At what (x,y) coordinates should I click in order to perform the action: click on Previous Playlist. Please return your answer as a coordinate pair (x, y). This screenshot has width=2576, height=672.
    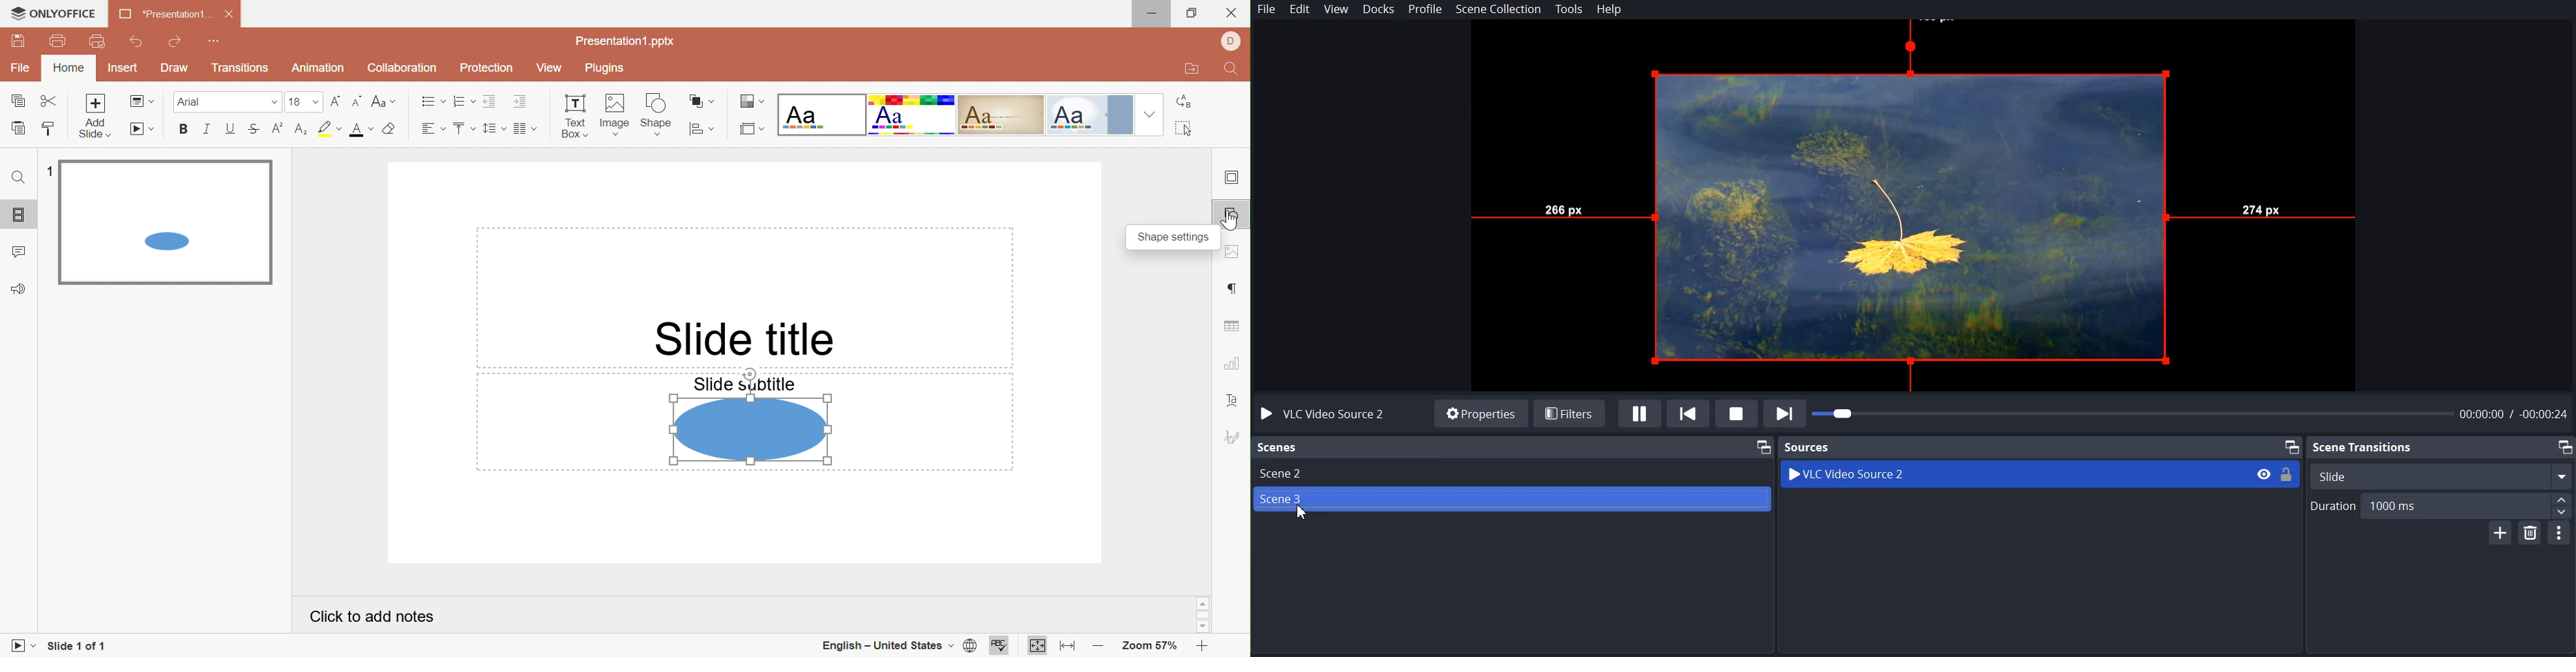
    Looking at the image, I should click on (1691, 413).